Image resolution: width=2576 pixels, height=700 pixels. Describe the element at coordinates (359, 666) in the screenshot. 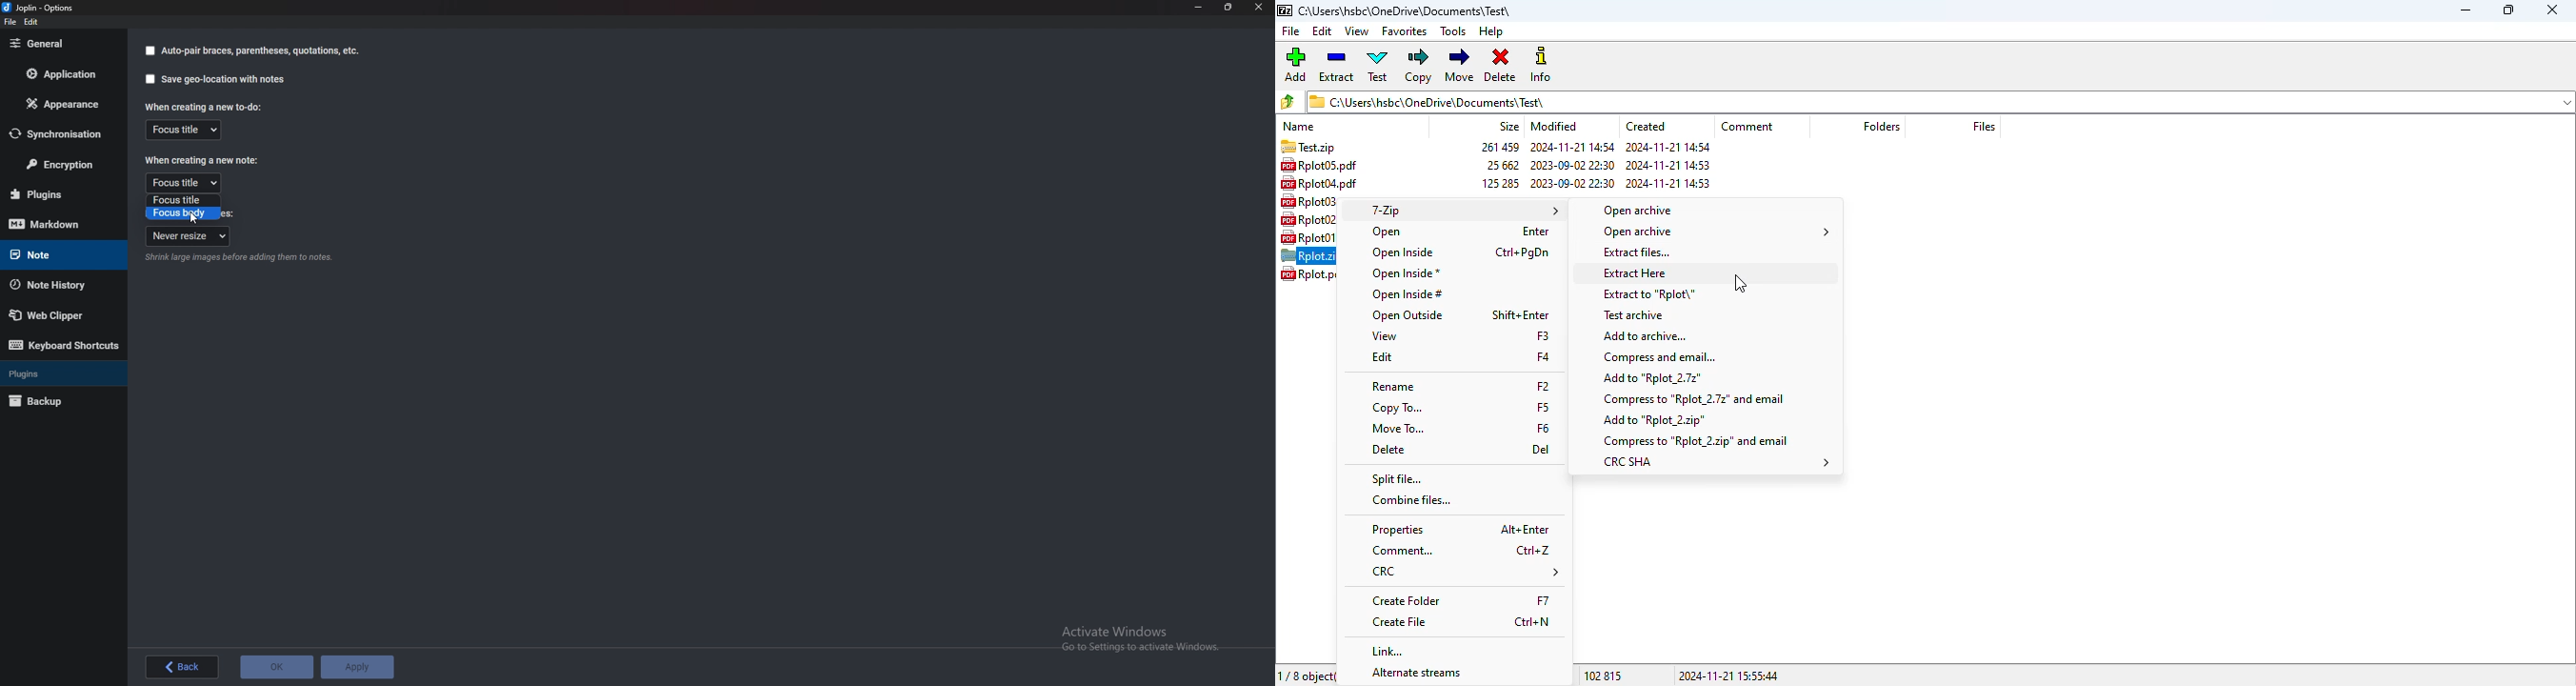

I see `Apply` at that location.